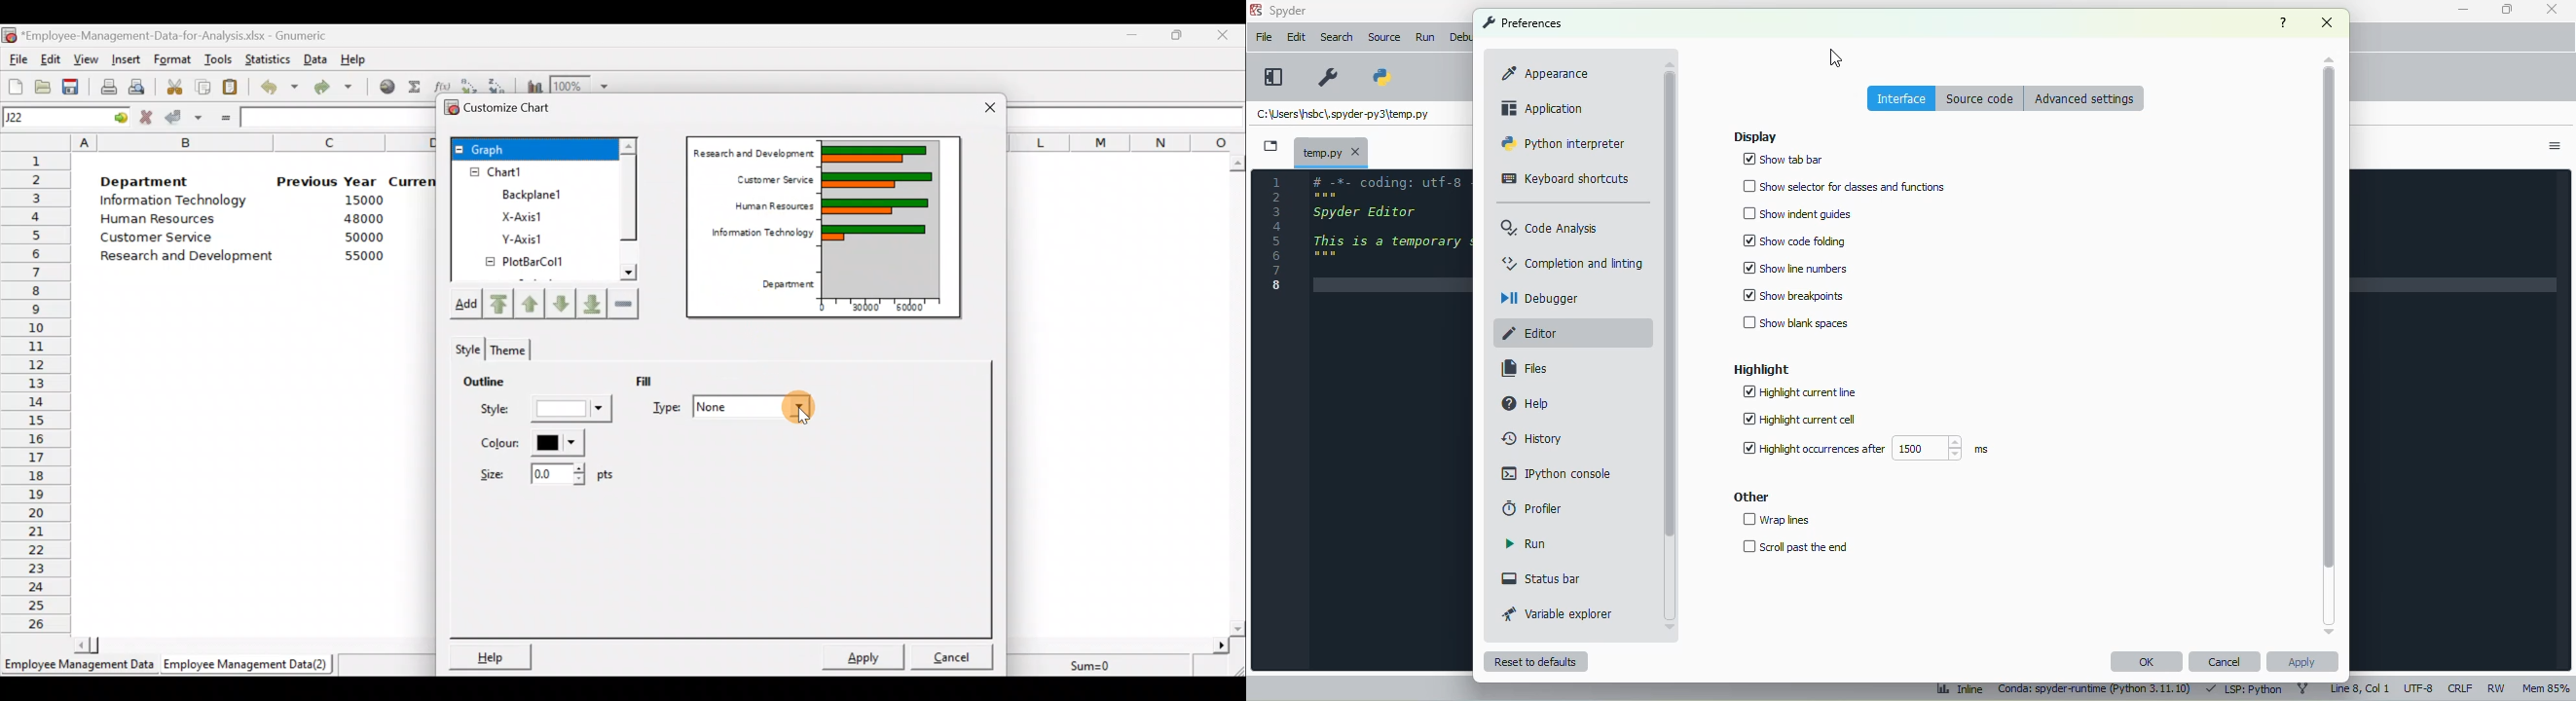 Image resolution: width=2576 pixels, height=728 pixels. Describe the element at coordinates (499, 84) in the screenshot. I see `Sort in descending order` at that location.